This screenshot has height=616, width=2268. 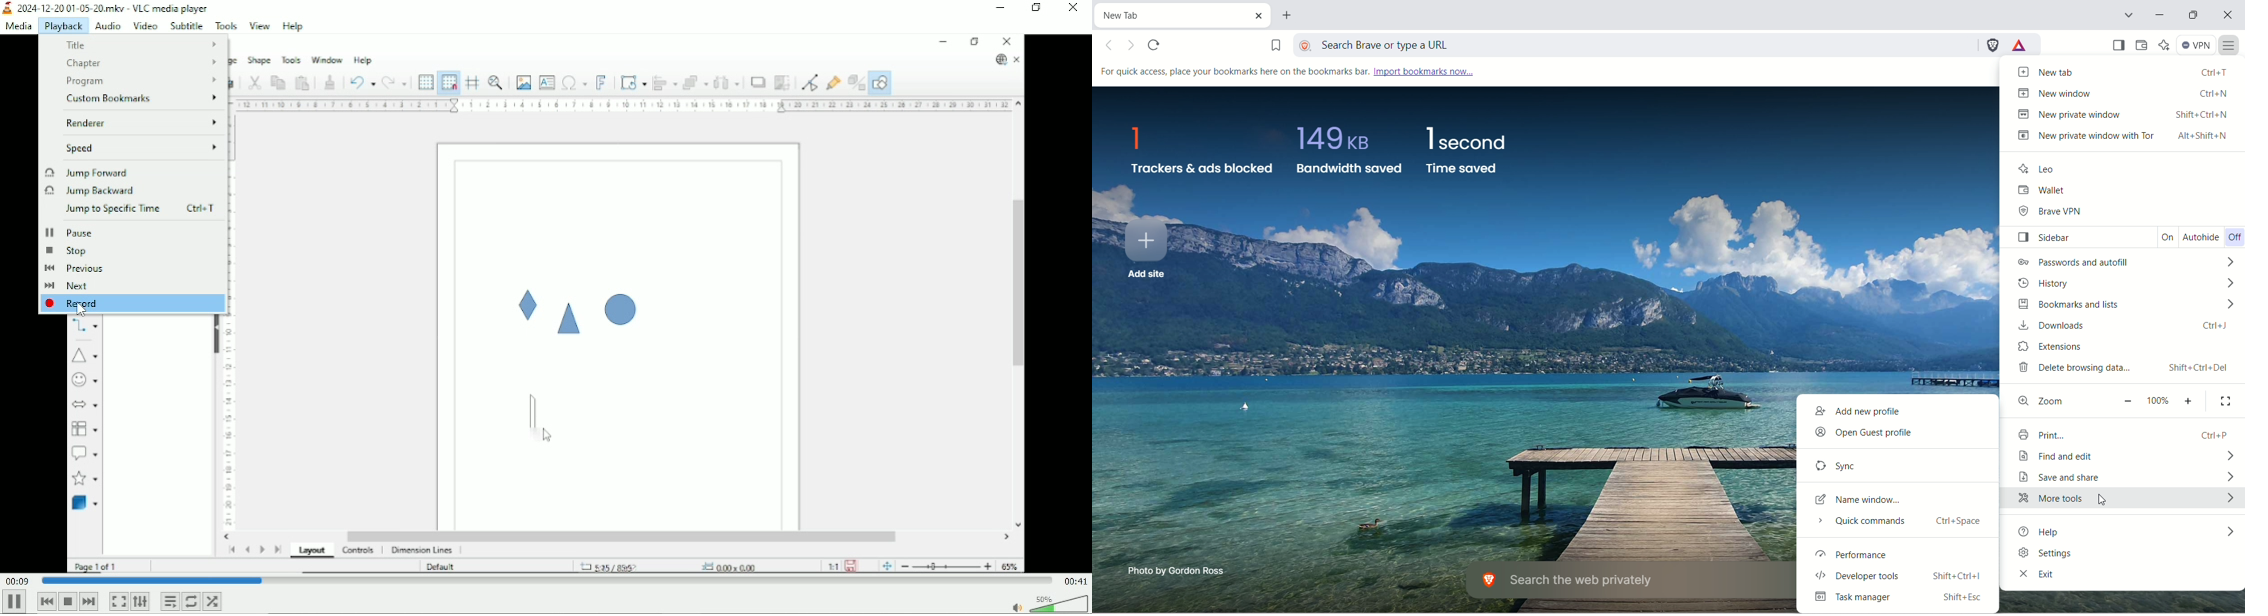 What do you see at coordinates (259, 24) in the screenshot?
I see `View` at bounding box center [259, 24].